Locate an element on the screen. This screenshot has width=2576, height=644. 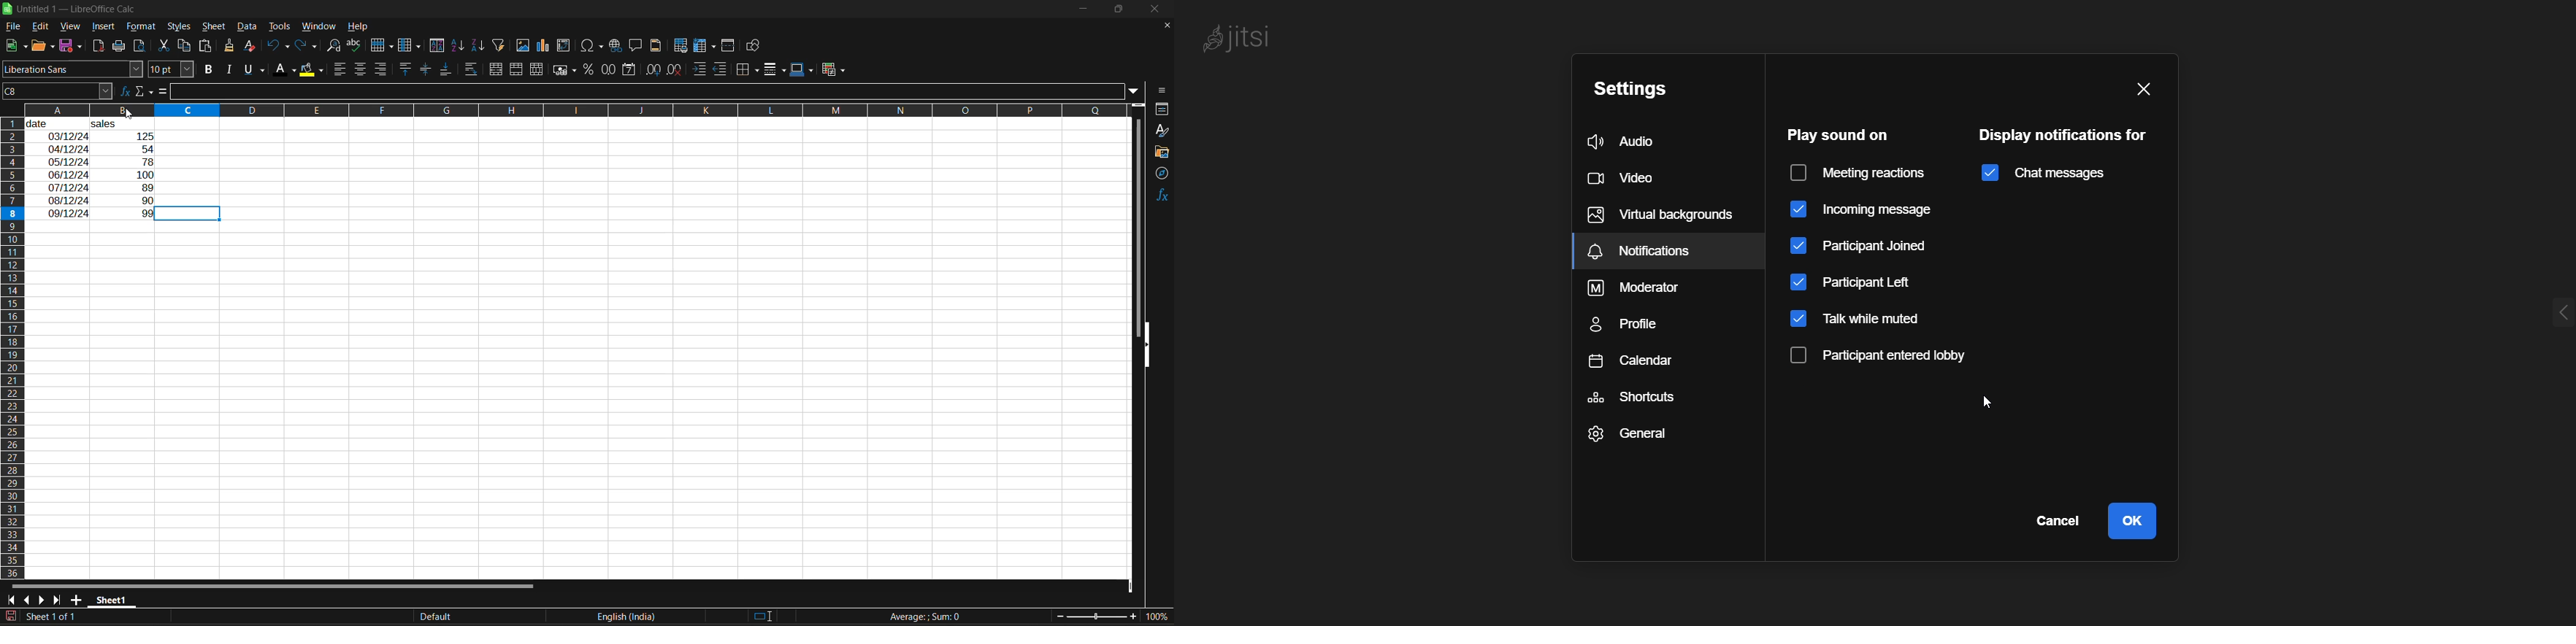
sort is located at coordinates (437, 45).